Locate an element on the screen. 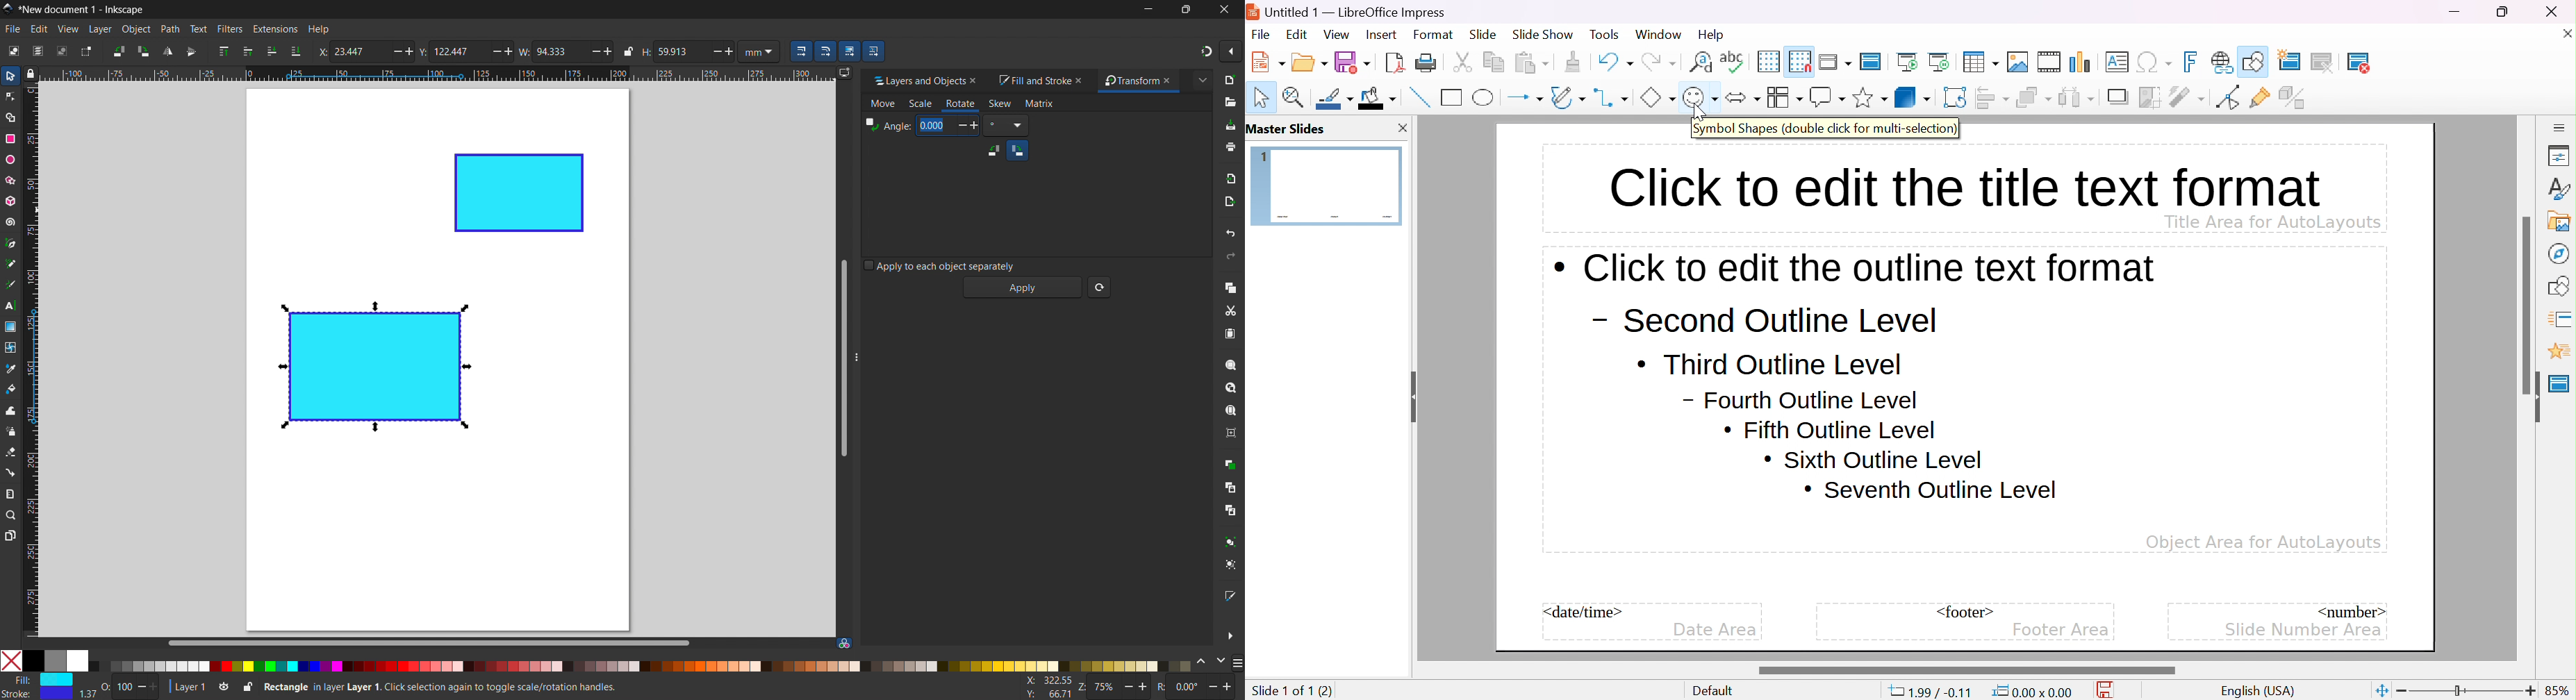  start from current slide is located at coordinates (1942, 61).